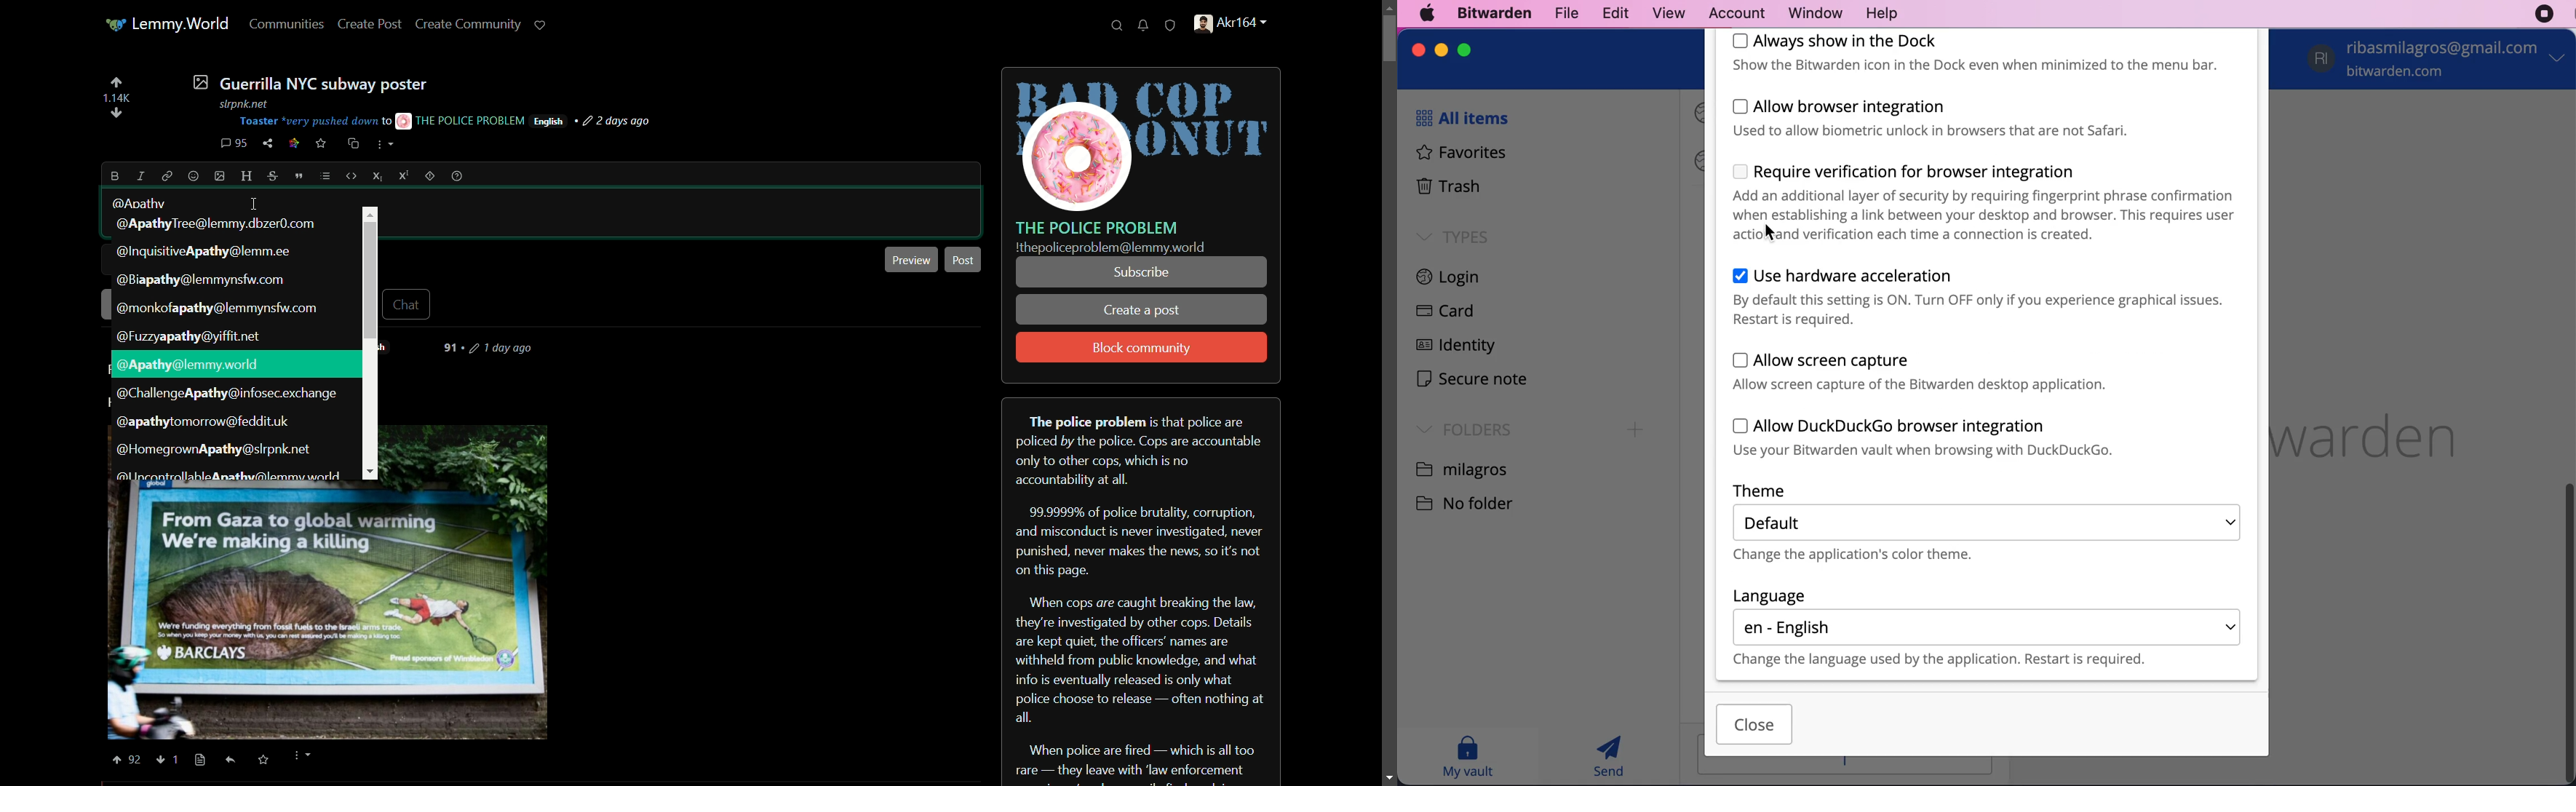  What do you see at coordinates (1474, 502) in the screenshot?
I see `no folder` at bounding box center [1474, 502].